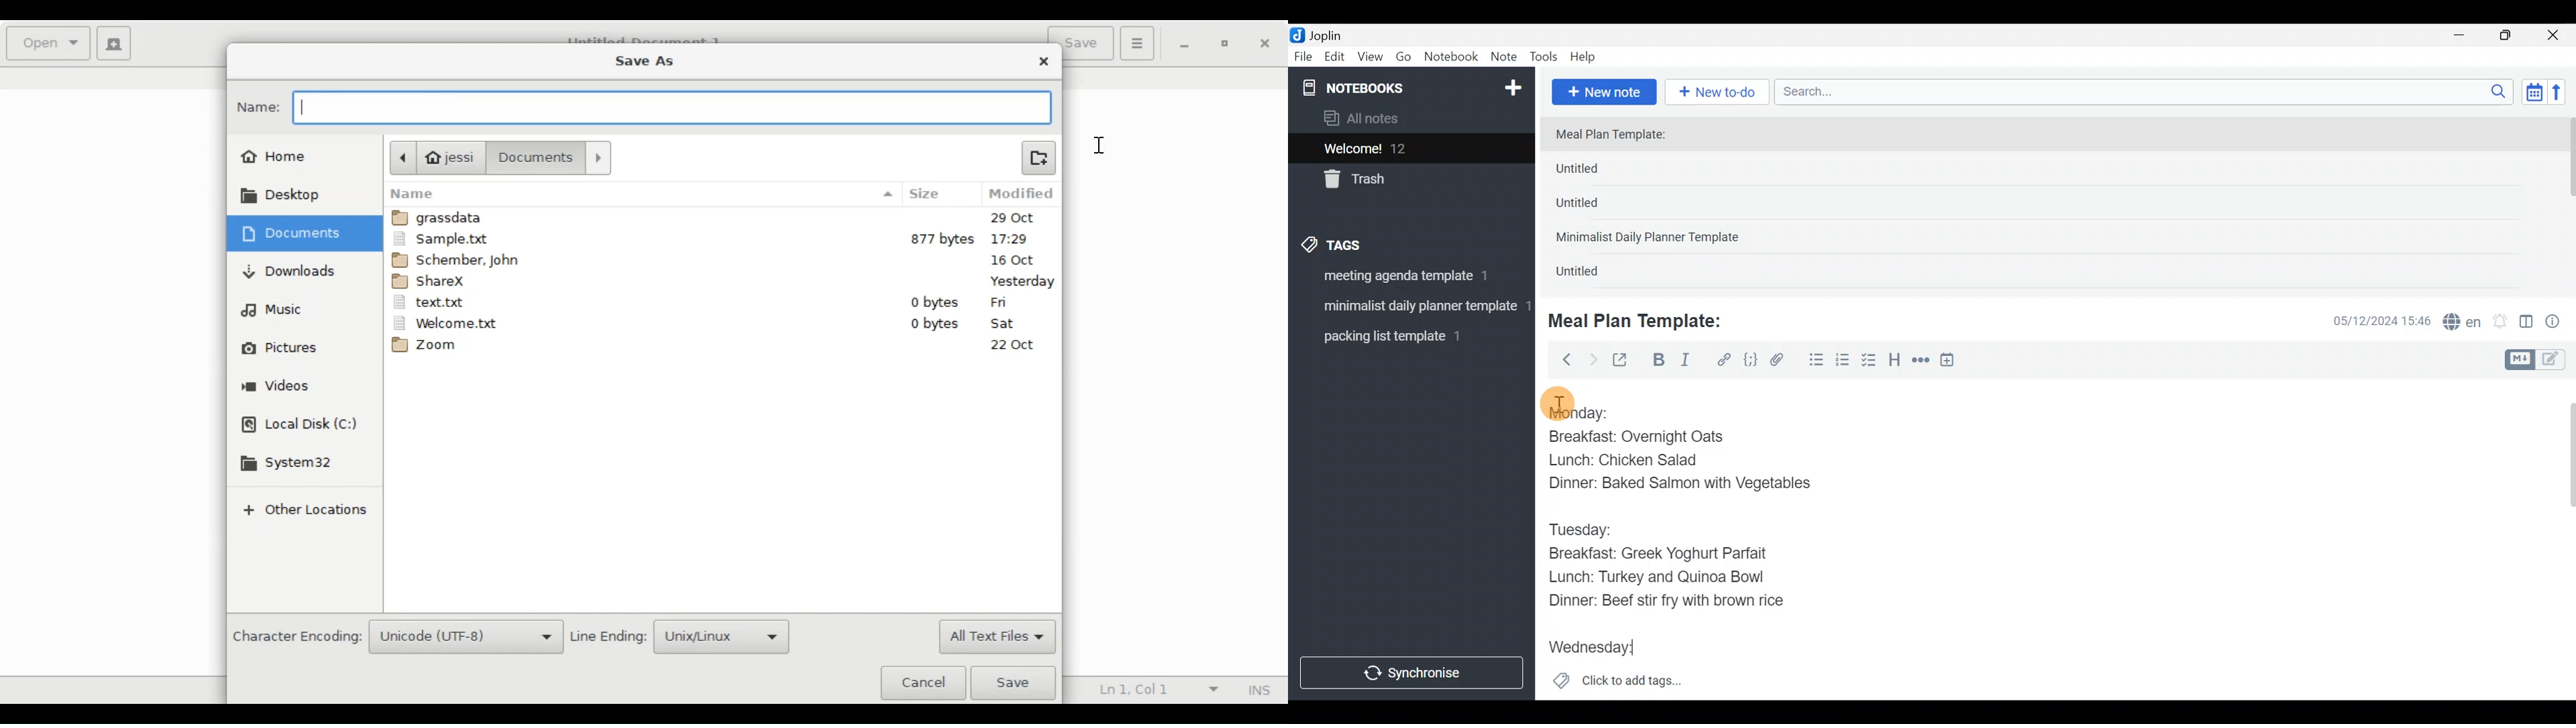 The height and width of the screenshot is (728, 2576). What do you see at coordinates (1589, 650) in the screenshot?
I see `Wednesday:` at bounding box center [1589, 650].